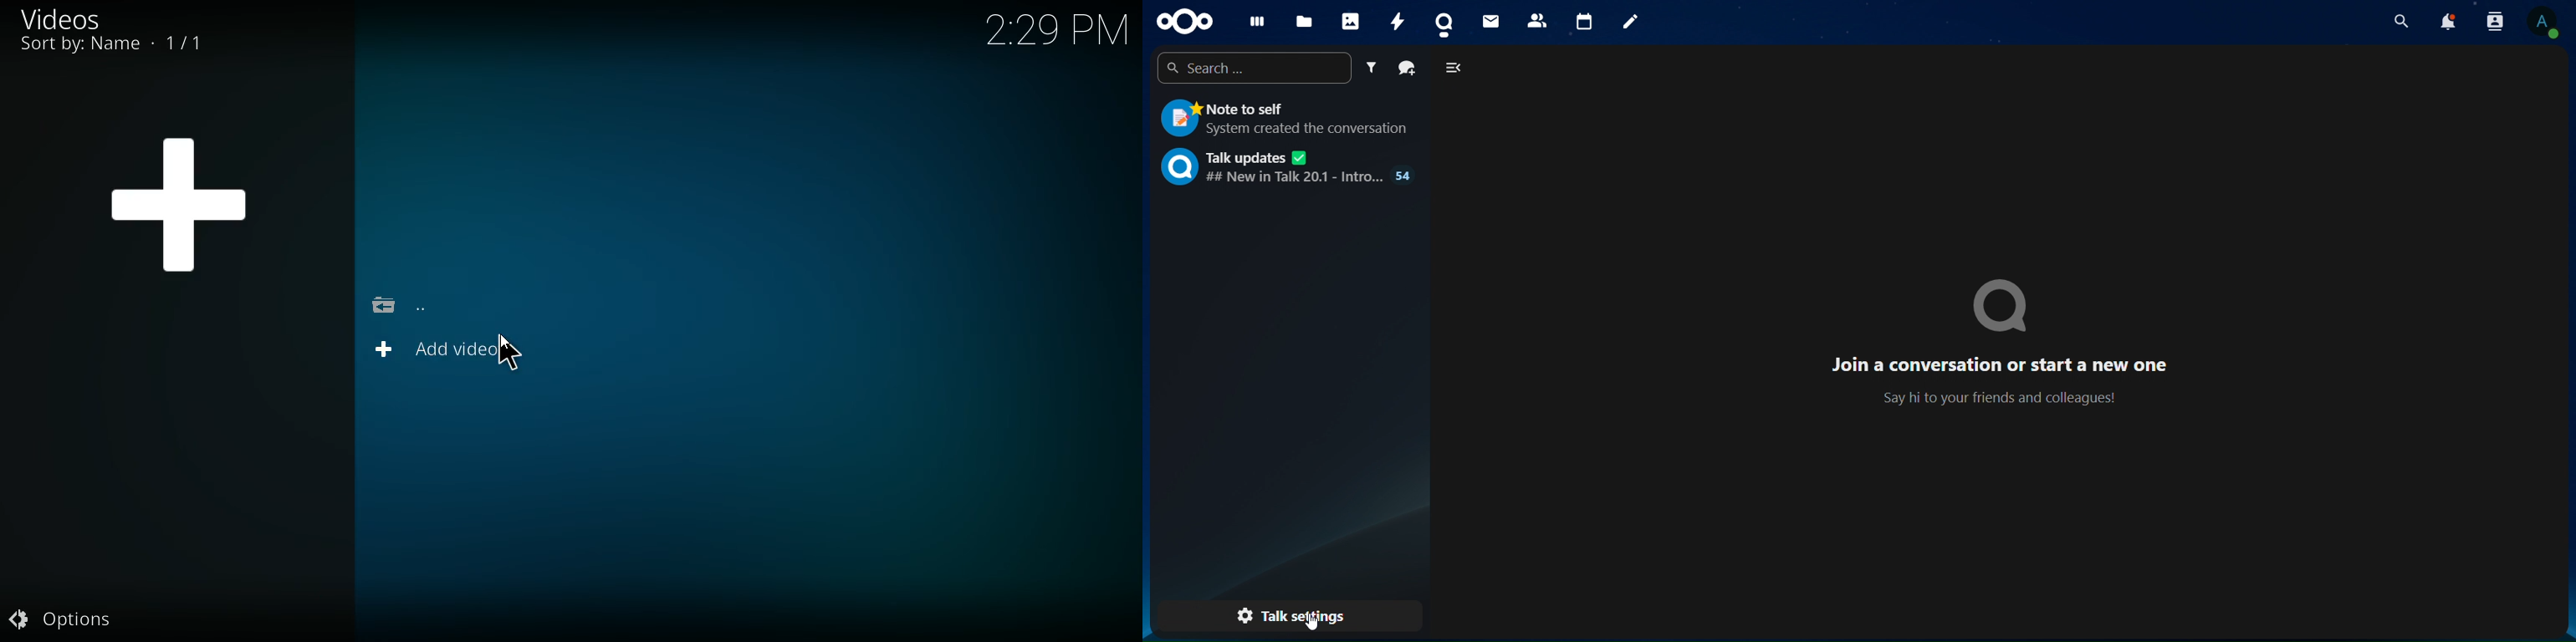 The image size is (2576, 644). What do you see at coordinates (1057, 34) in the screenshot?
I see `2:29 PM` at bounding box center [1057, 34].